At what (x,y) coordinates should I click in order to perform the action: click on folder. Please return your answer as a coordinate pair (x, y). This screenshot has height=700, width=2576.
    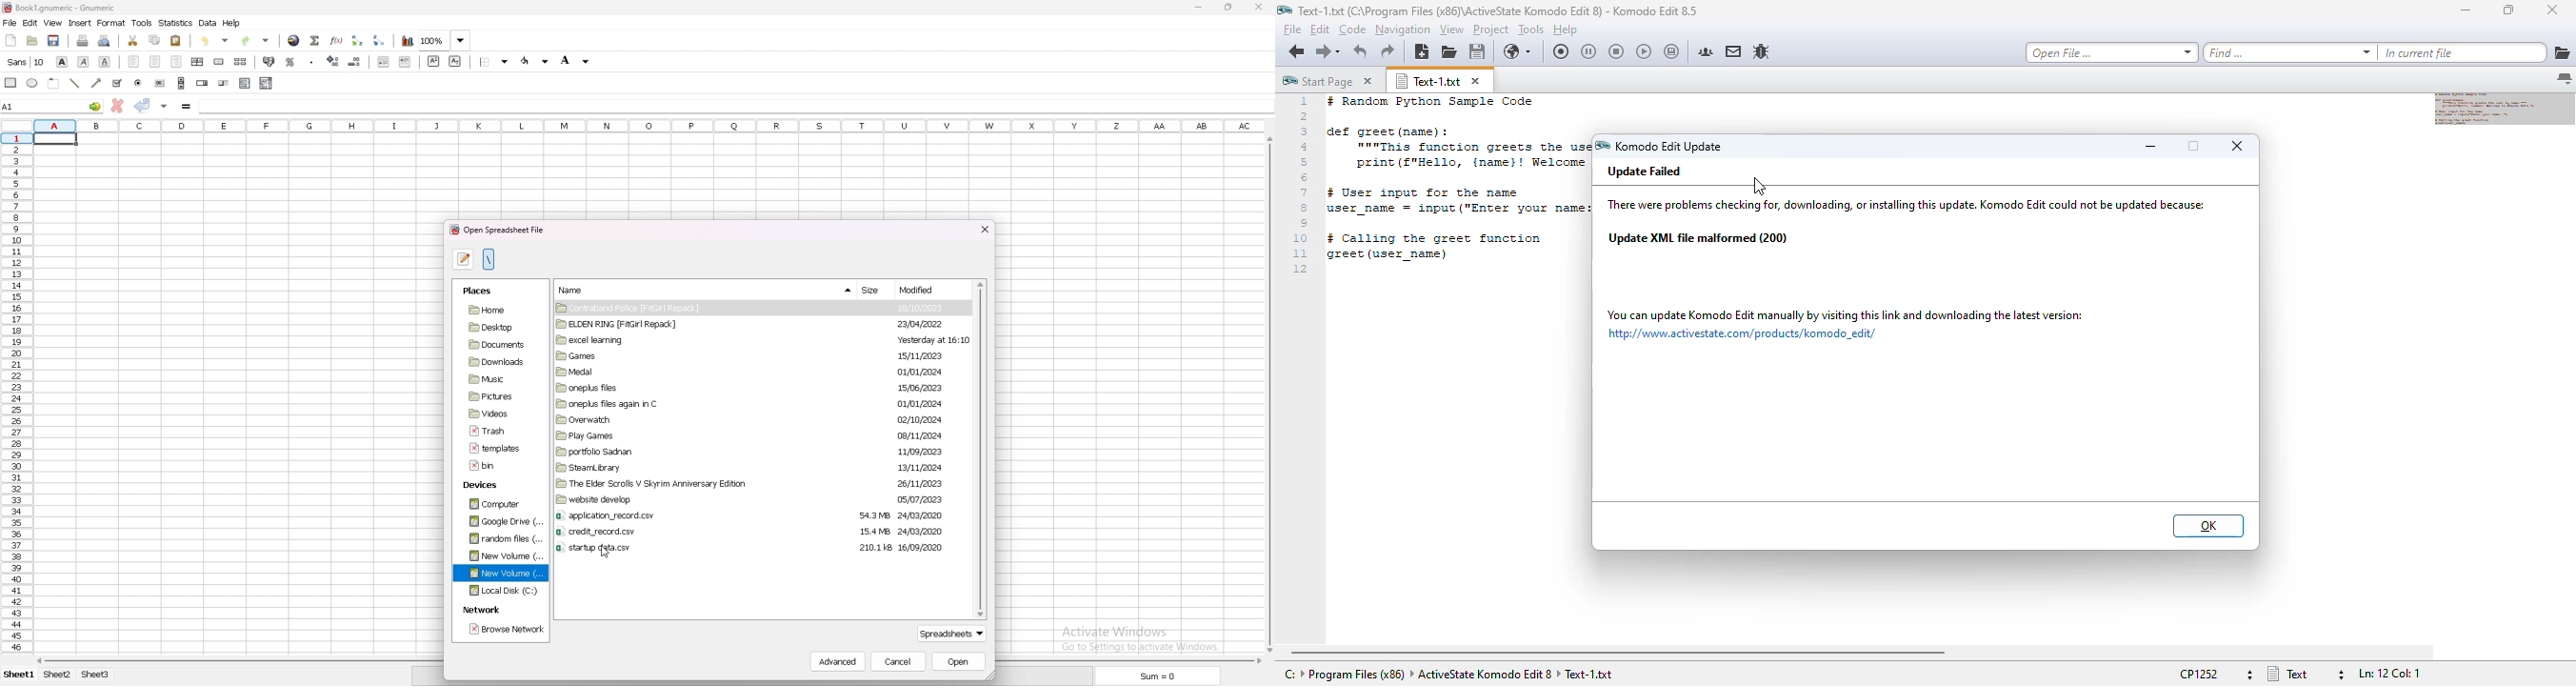
    Looking at the image, I should click on (688, 339).